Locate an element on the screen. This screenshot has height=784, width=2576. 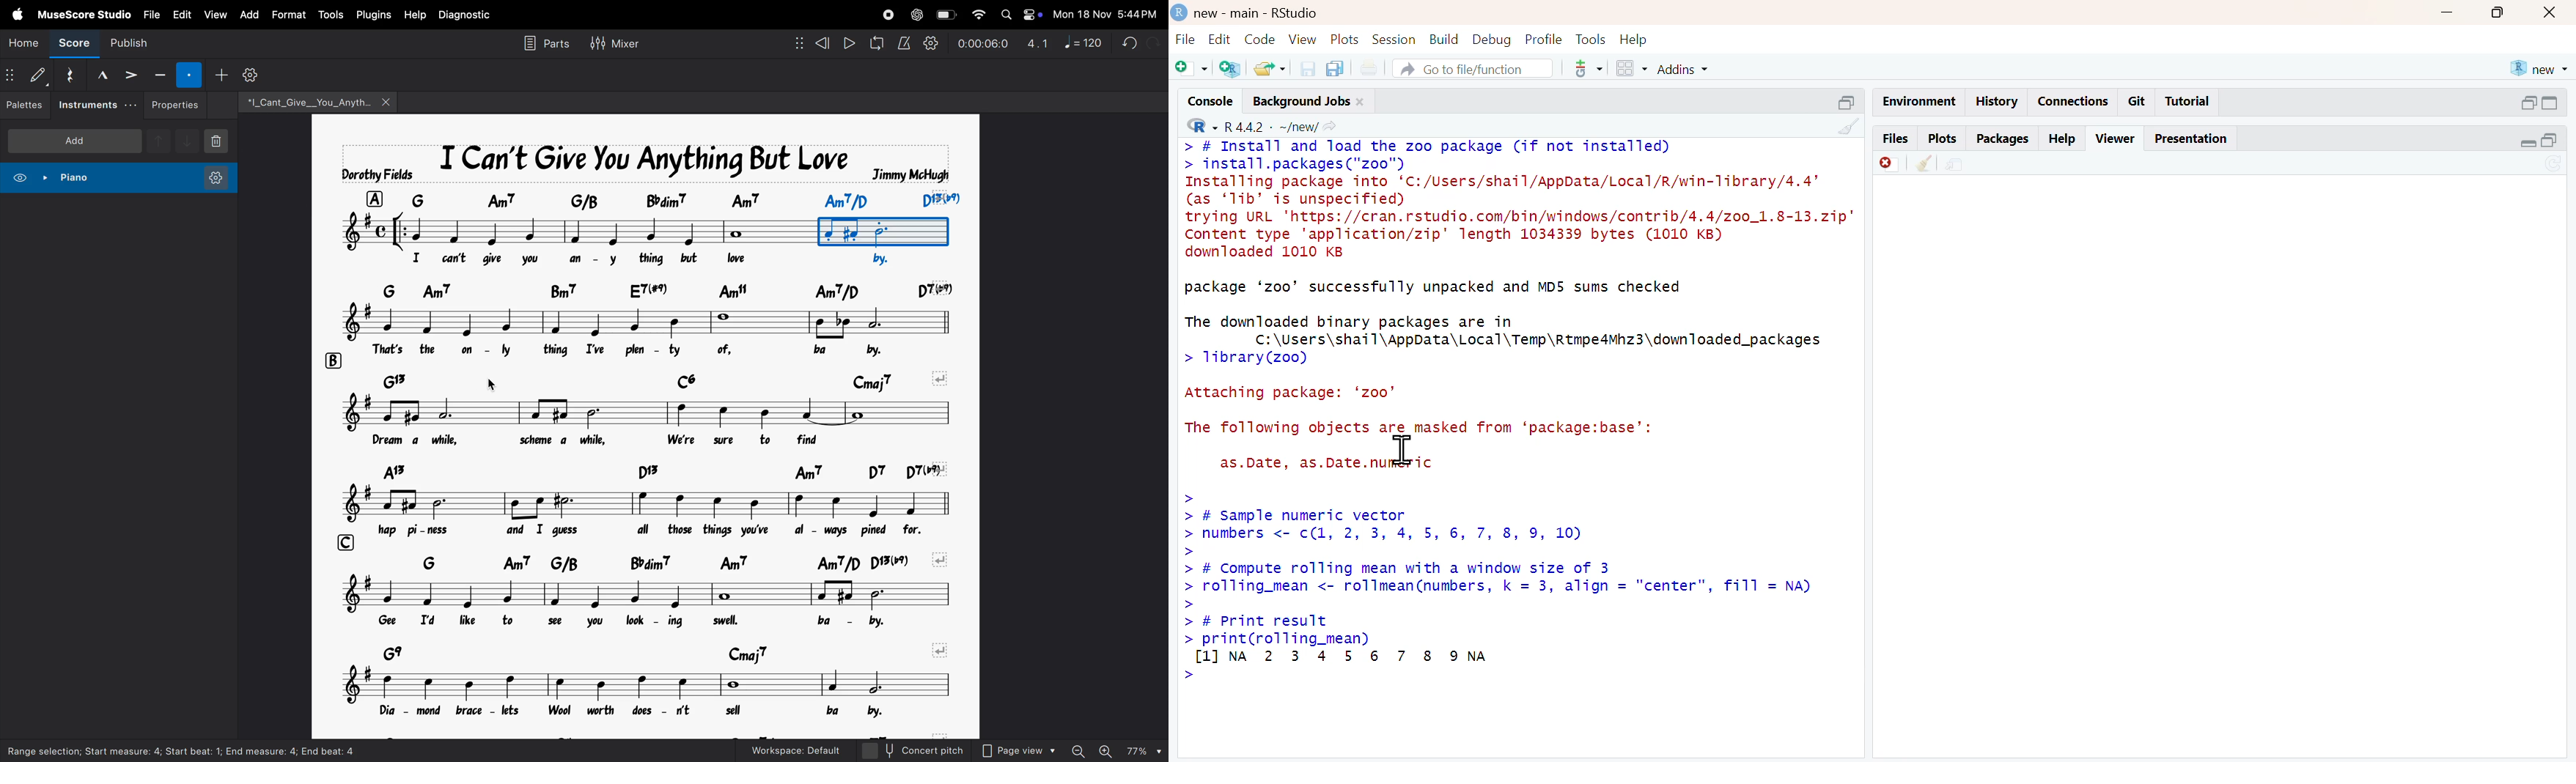
instruments is located at coordinates (99, 106).